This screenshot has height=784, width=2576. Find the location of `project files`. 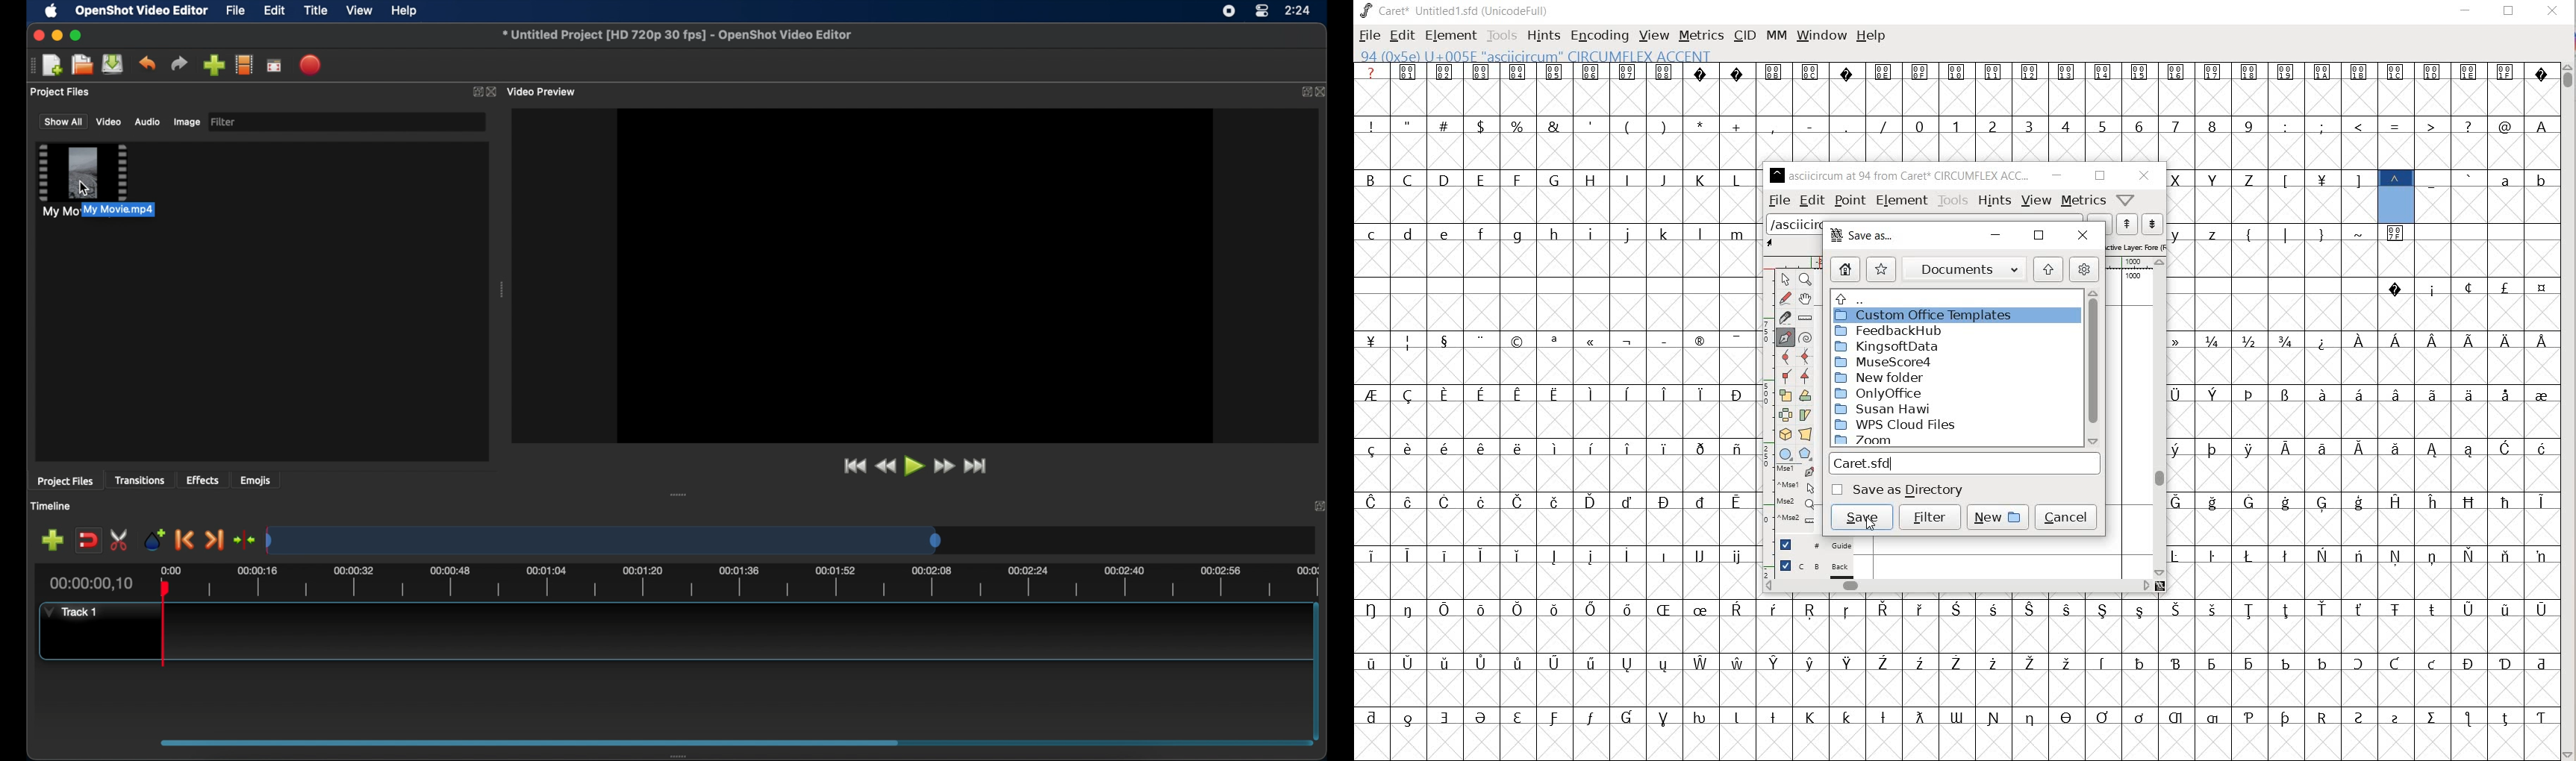

project files is located at coordinates (61, 92).